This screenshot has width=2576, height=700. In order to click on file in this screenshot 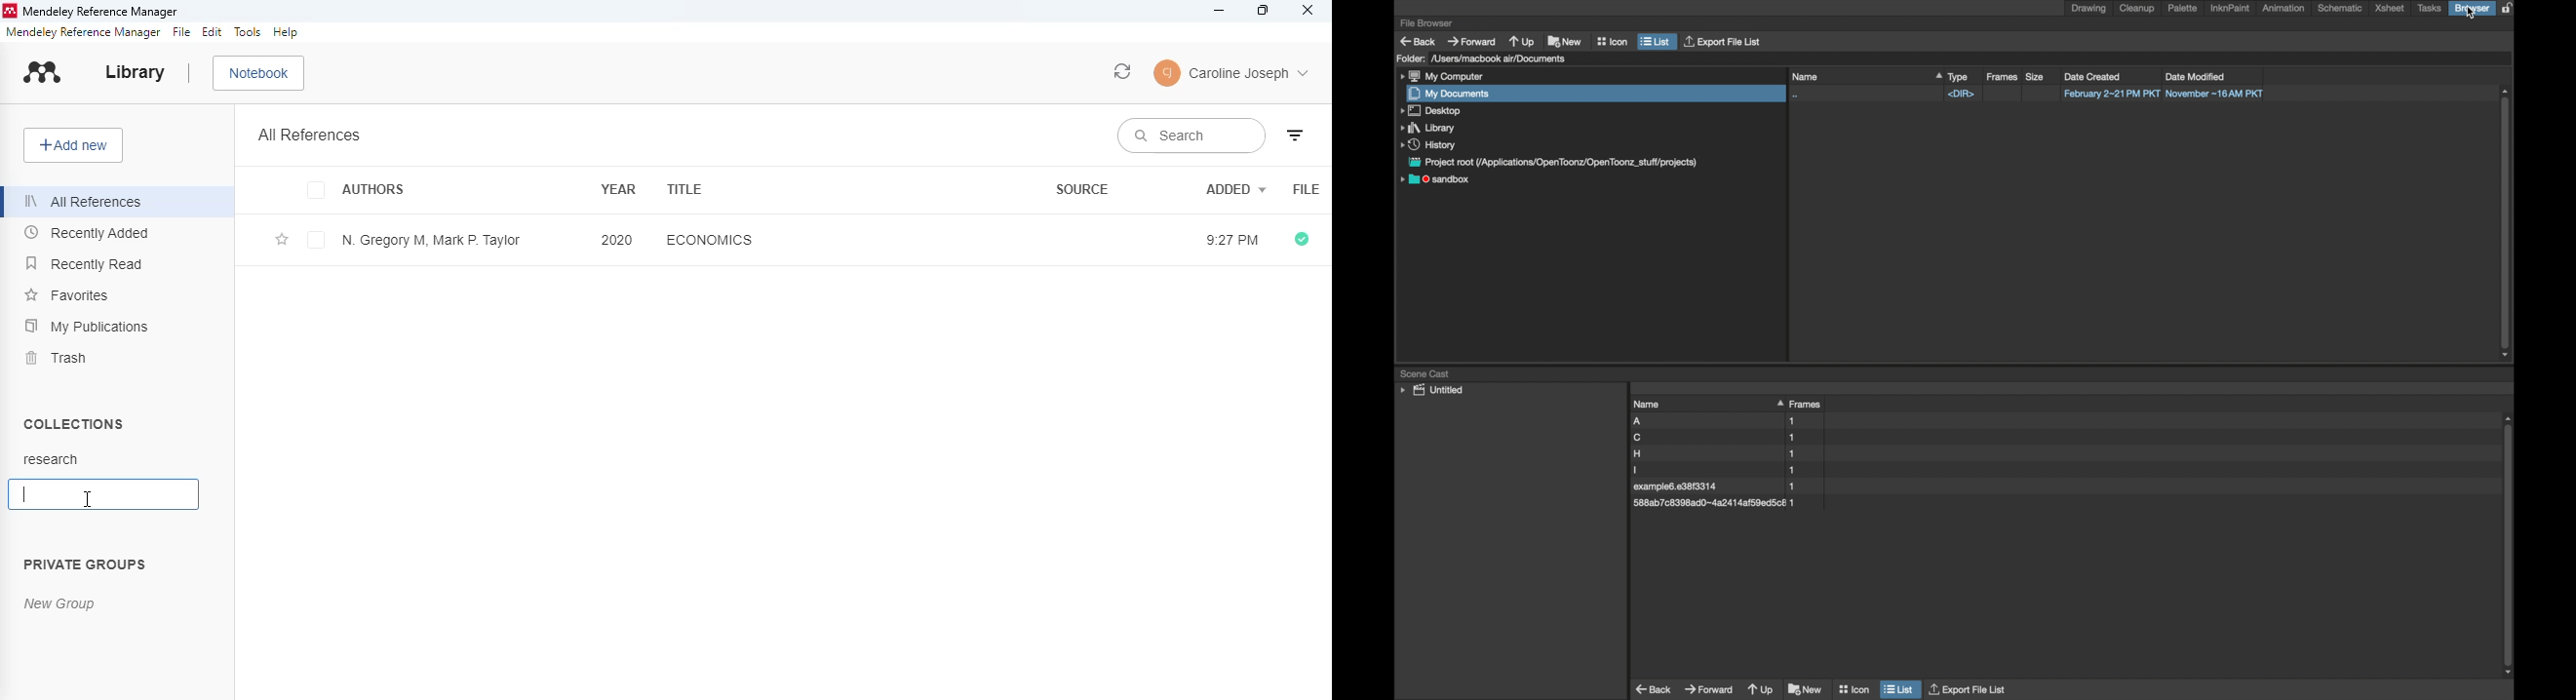, I will do `click(182, 32)`.